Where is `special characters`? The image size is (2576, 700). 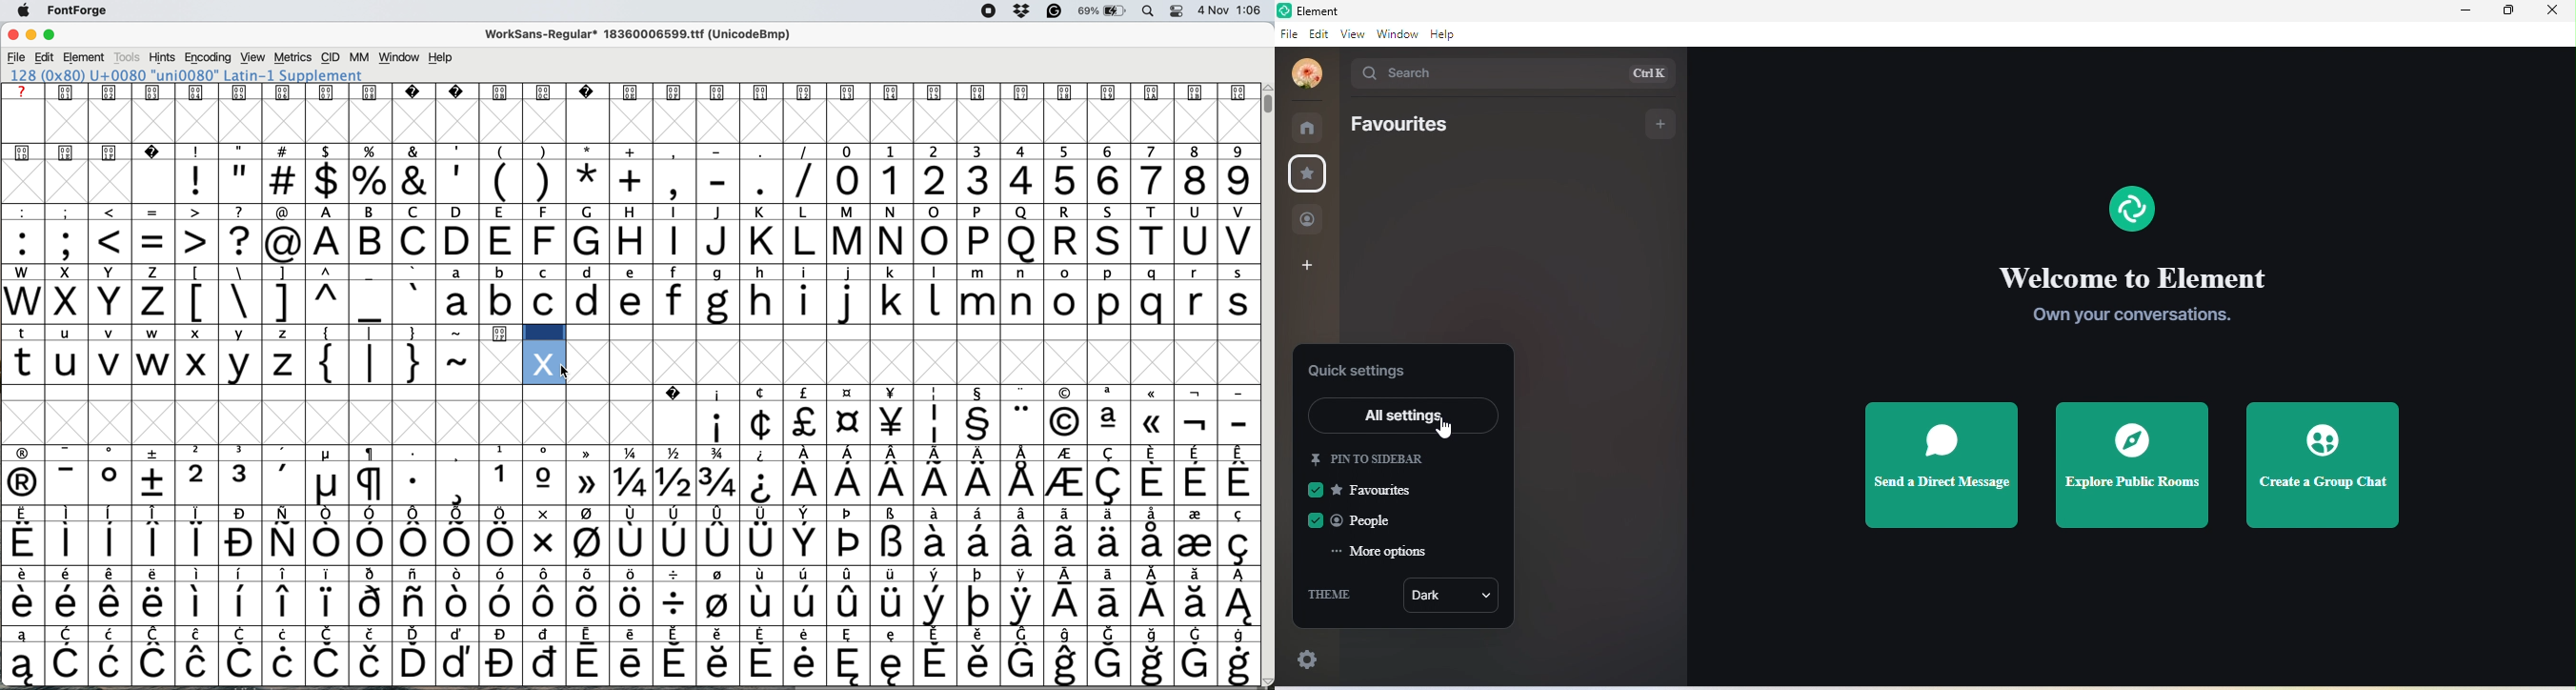 special characters is located at coordinates (633, 633).